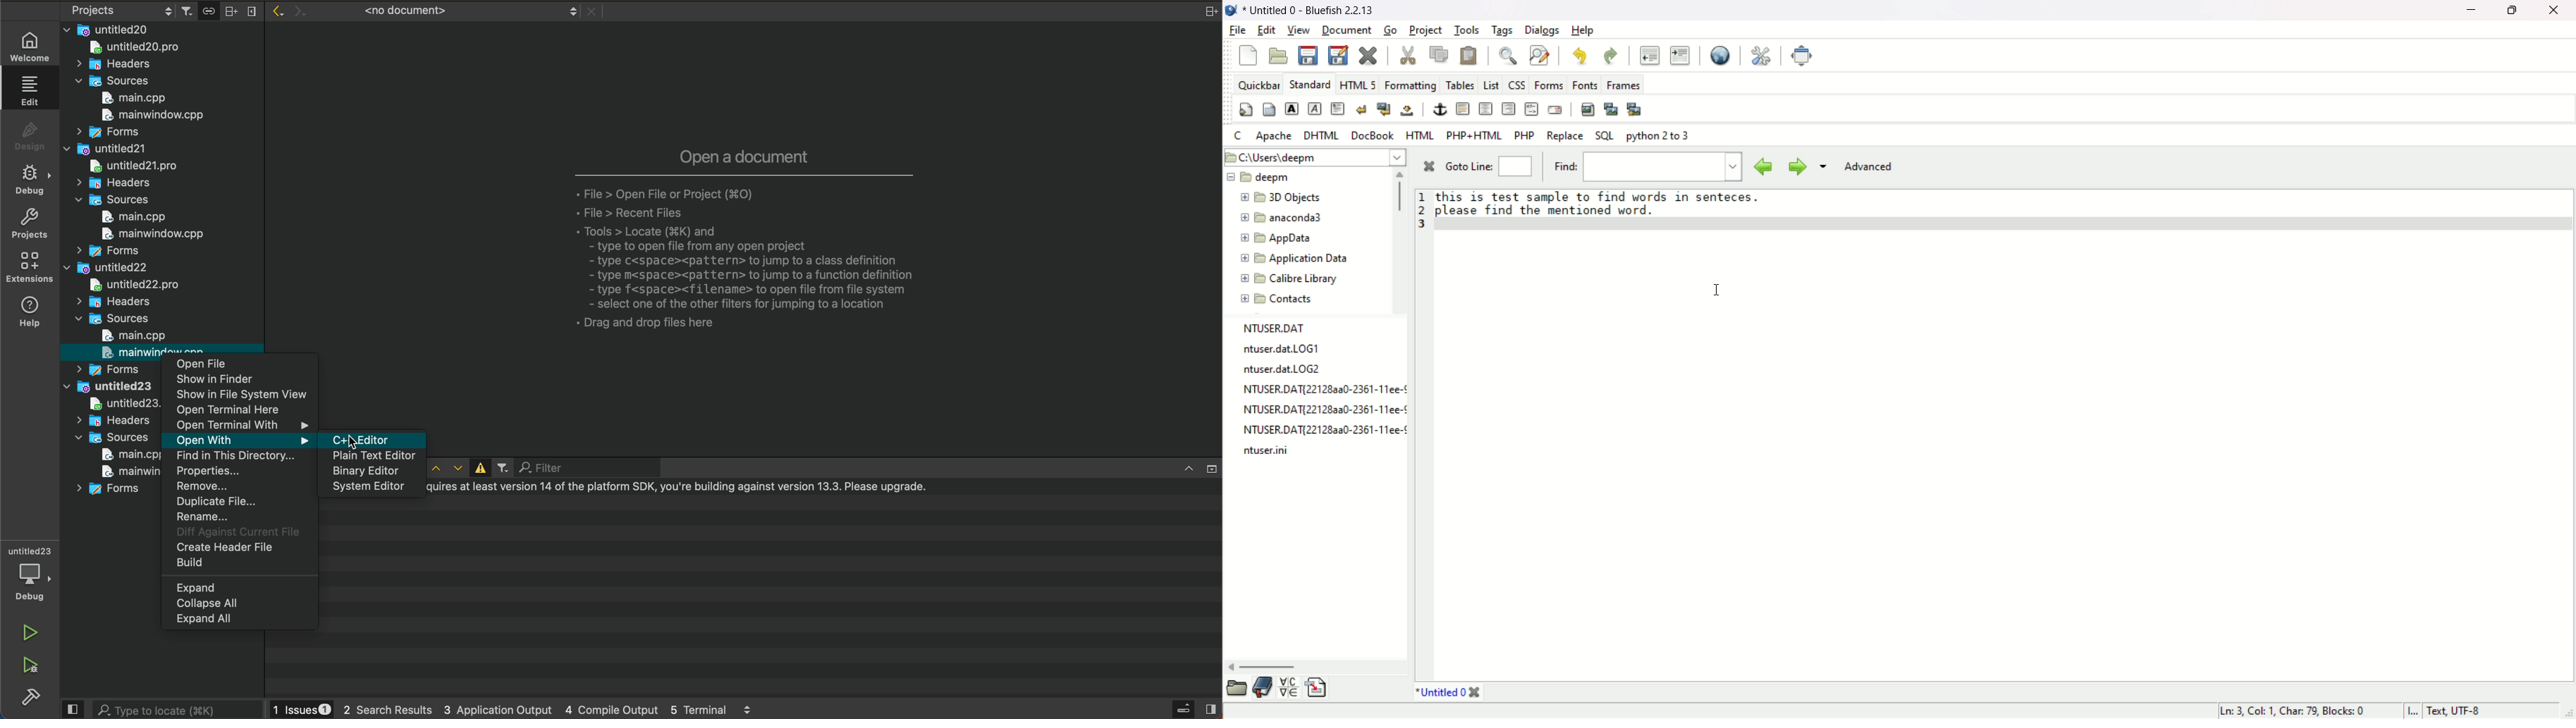 The height and width of the screenshot is (728, 2576). Describe the element at coordinates (774, 596) in the screenshot. I see `terminal` at that location.